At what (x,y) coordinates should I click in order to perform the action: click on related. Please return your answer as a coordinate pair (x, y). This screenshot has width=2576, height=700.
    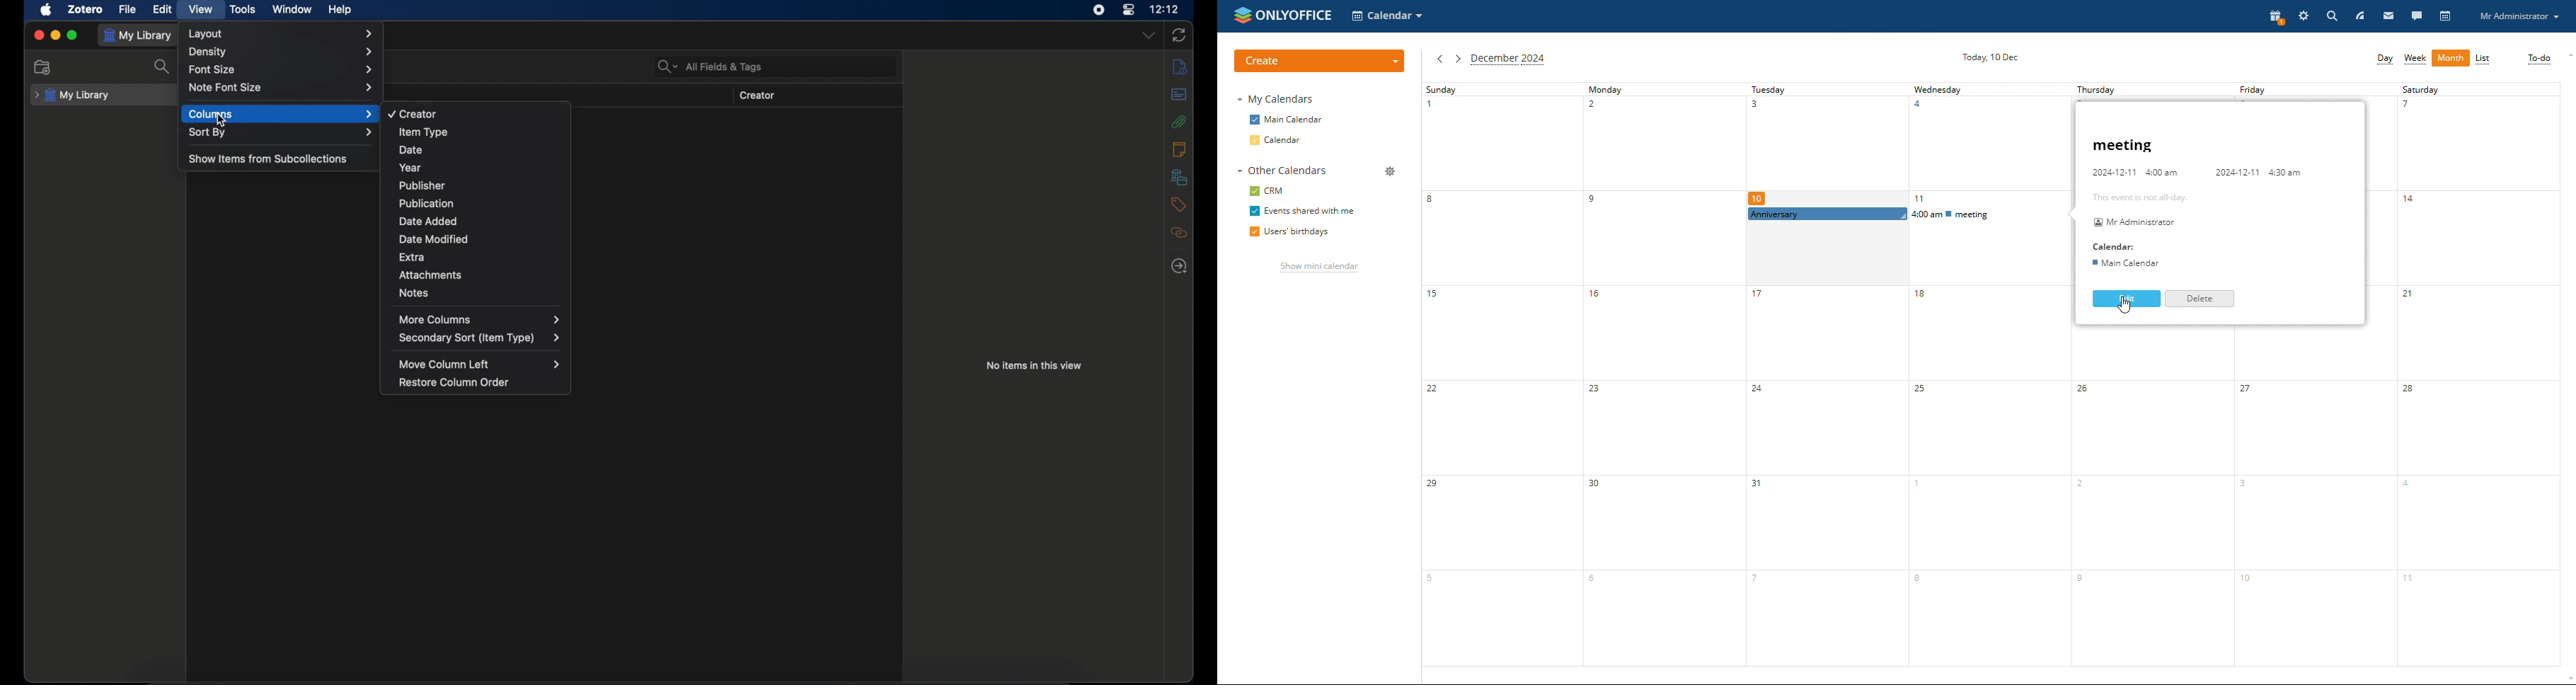
    Looking at the image, I should click on (1180, 233).